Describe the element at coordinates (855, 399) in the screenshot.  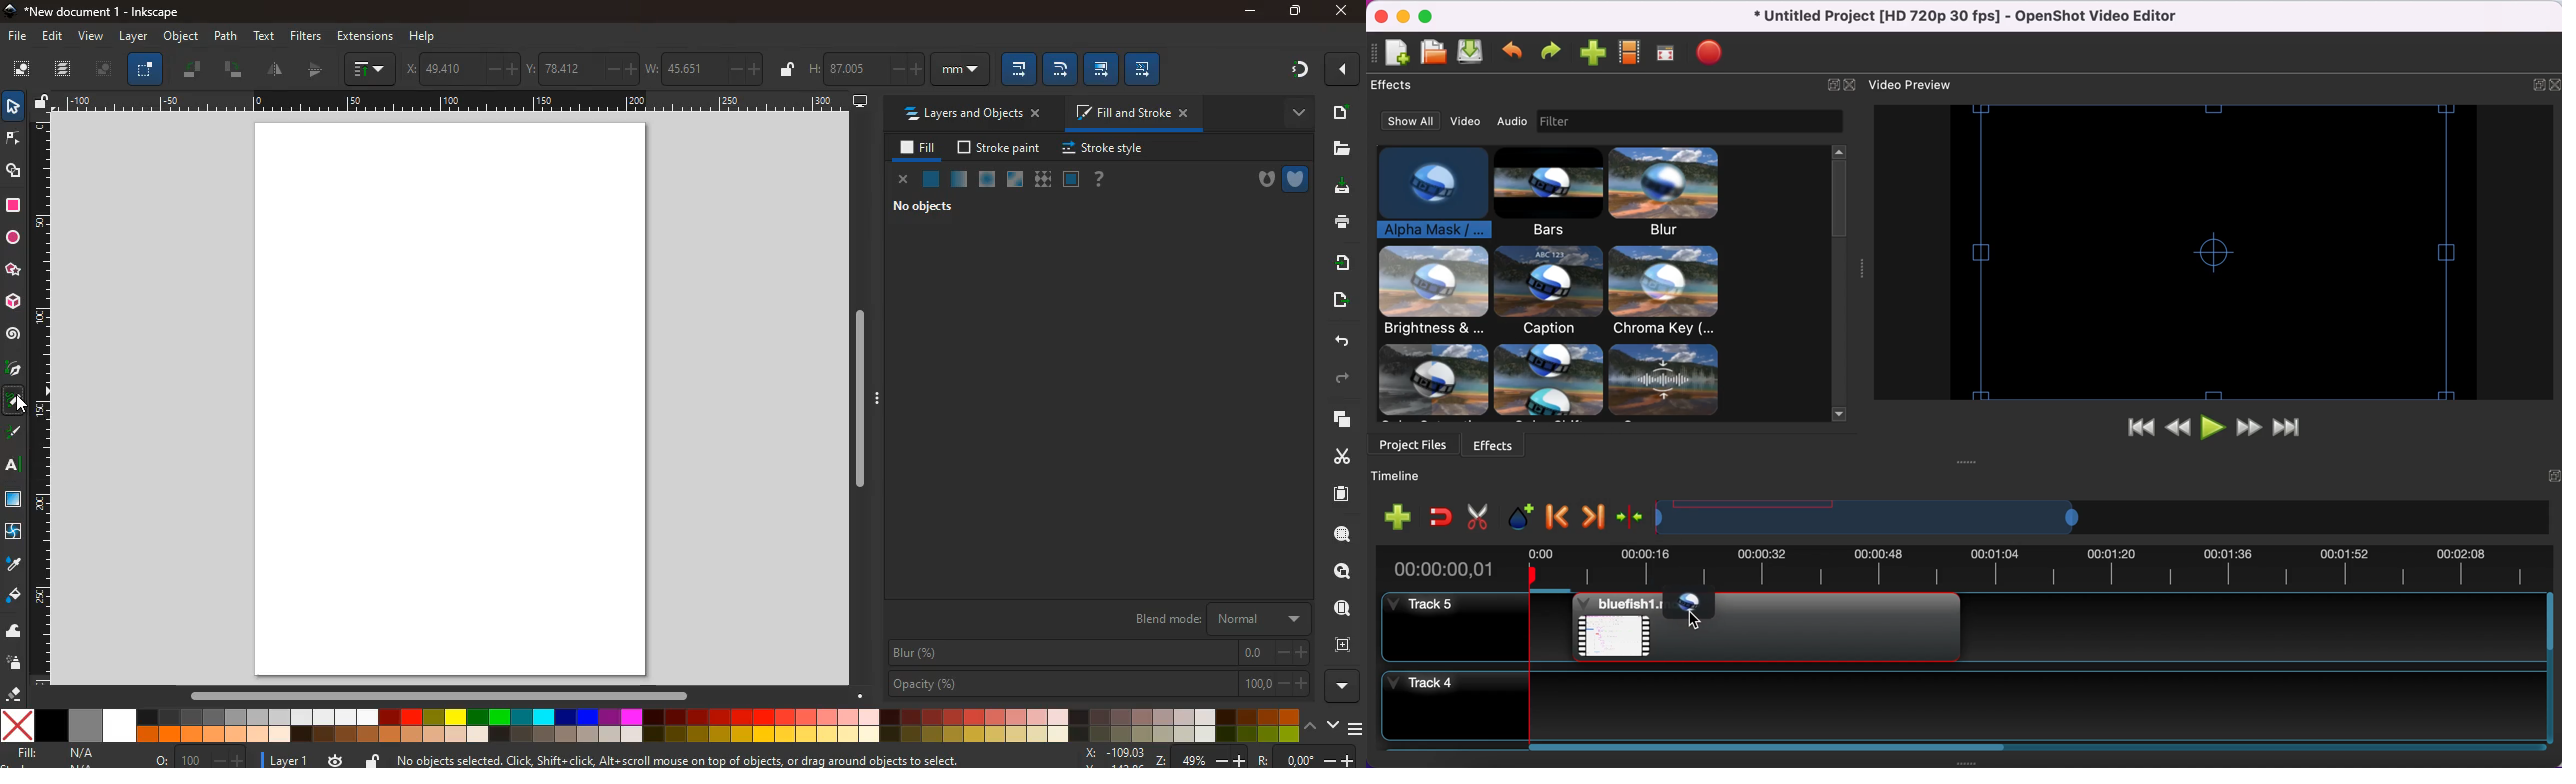
I see `Vertical scroll bar` at that location.